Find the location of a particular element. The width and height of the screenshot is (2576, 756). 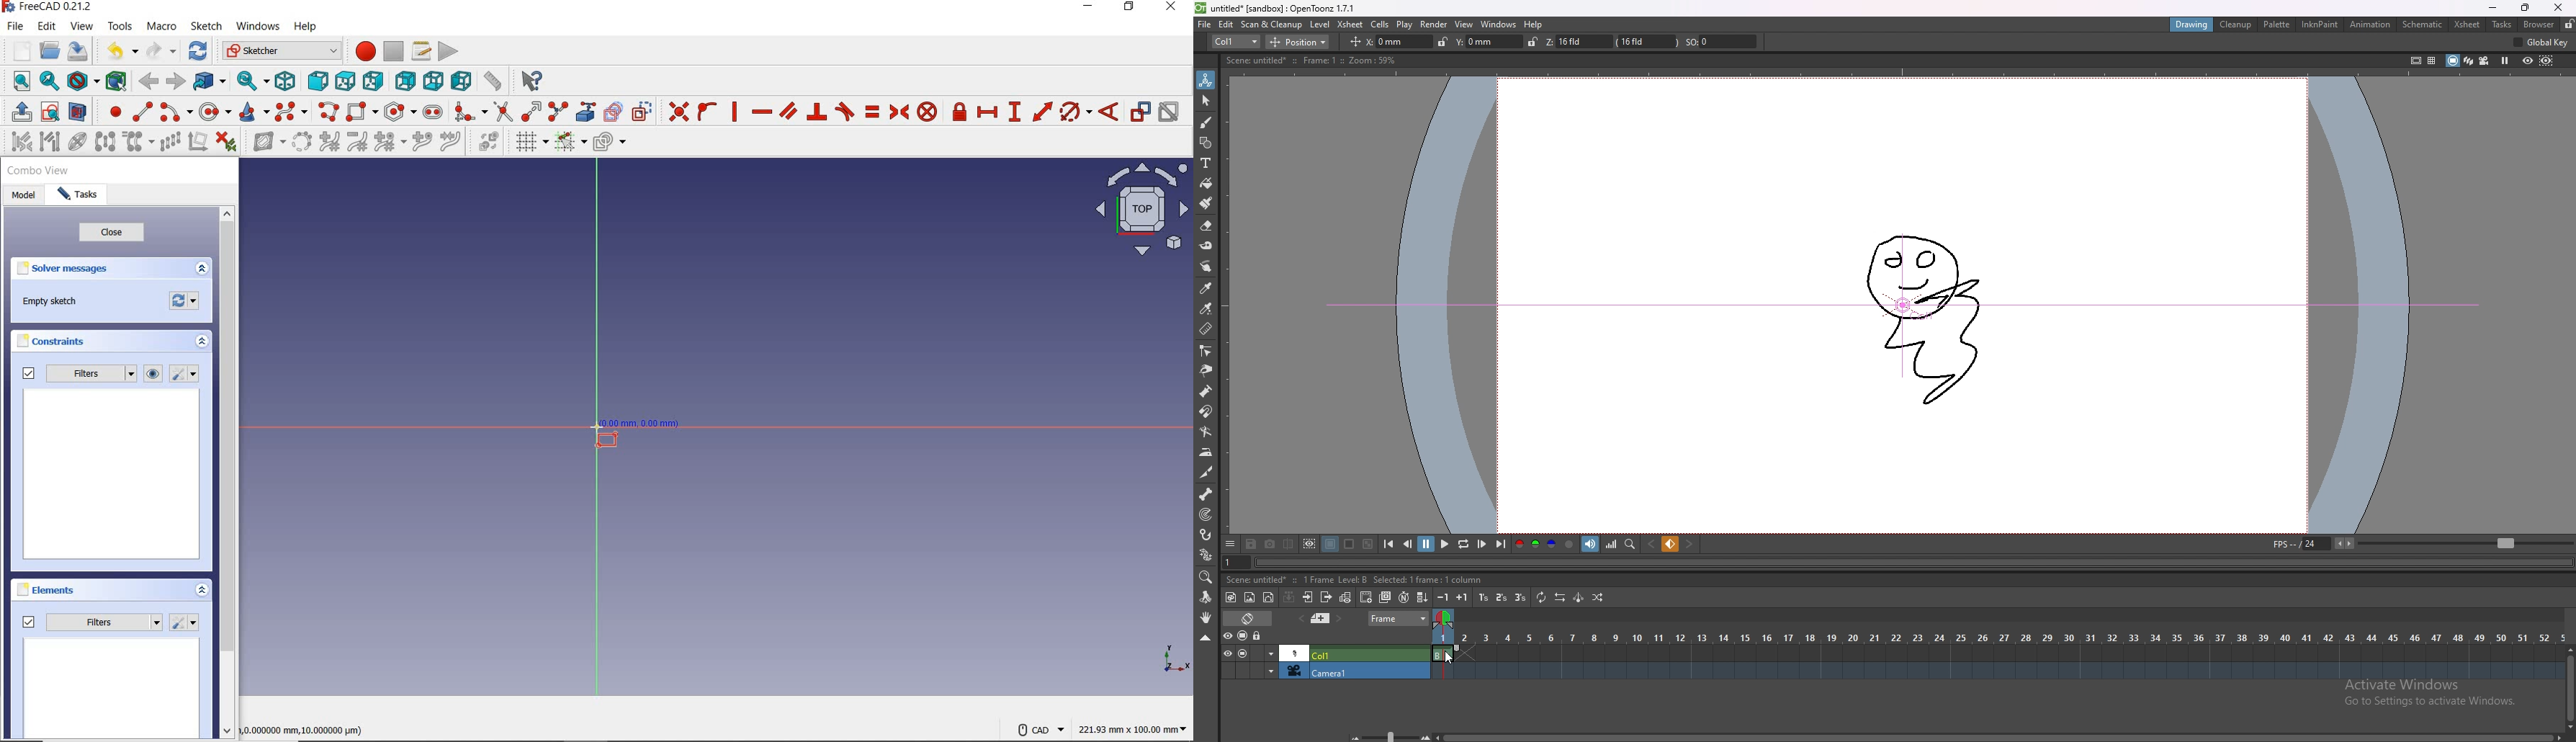

draw style is located at coordinates (82, 80).